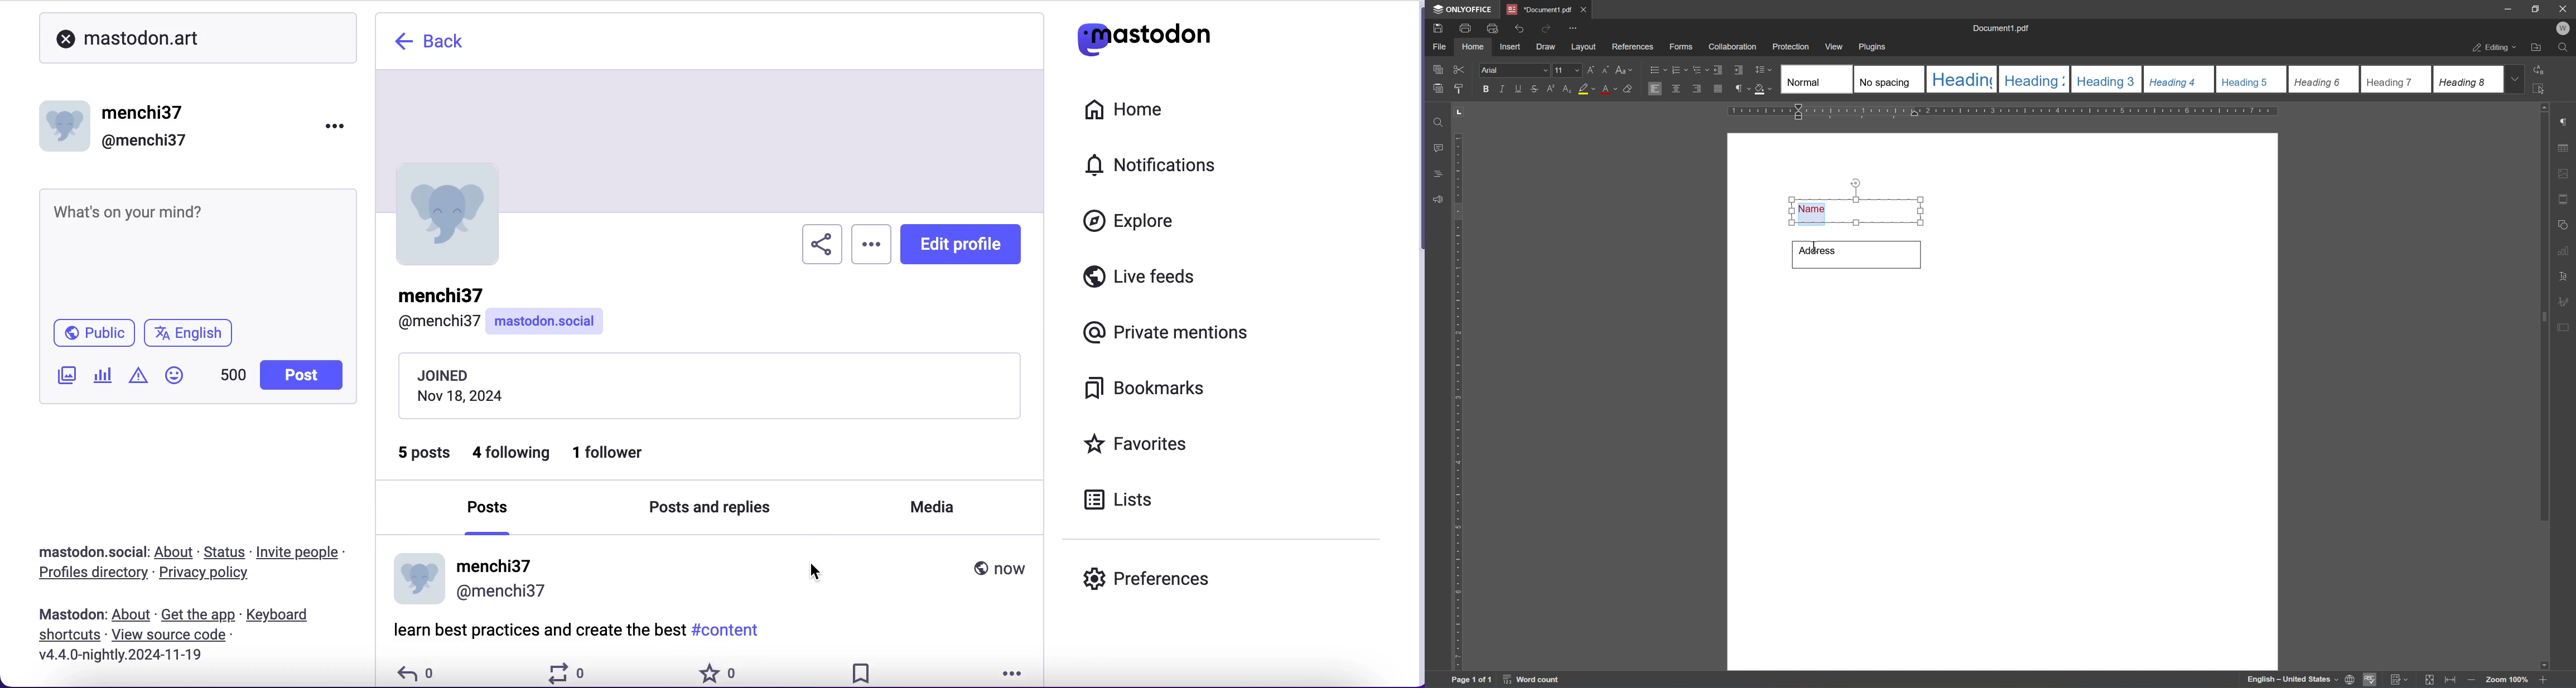  I want to click on status, so click(225, 552).